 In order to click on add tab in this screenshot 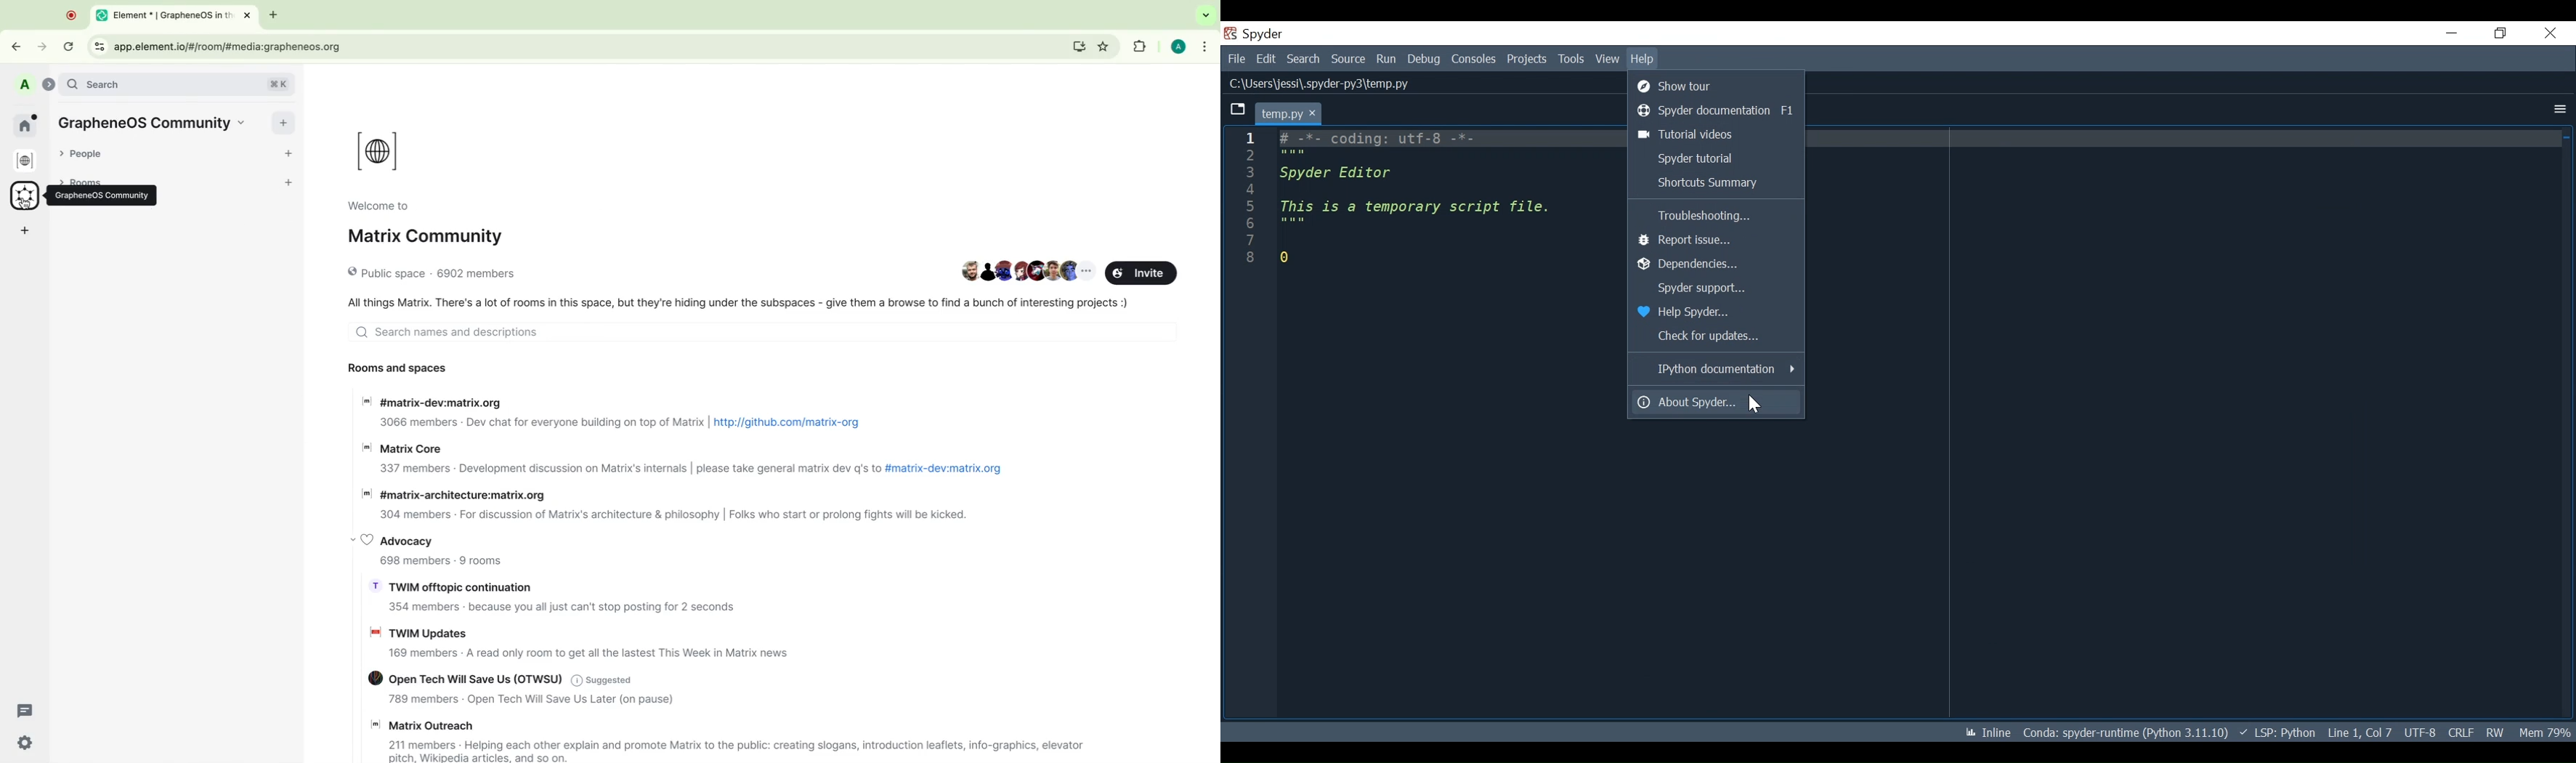, I will do `click(274, 15)`.